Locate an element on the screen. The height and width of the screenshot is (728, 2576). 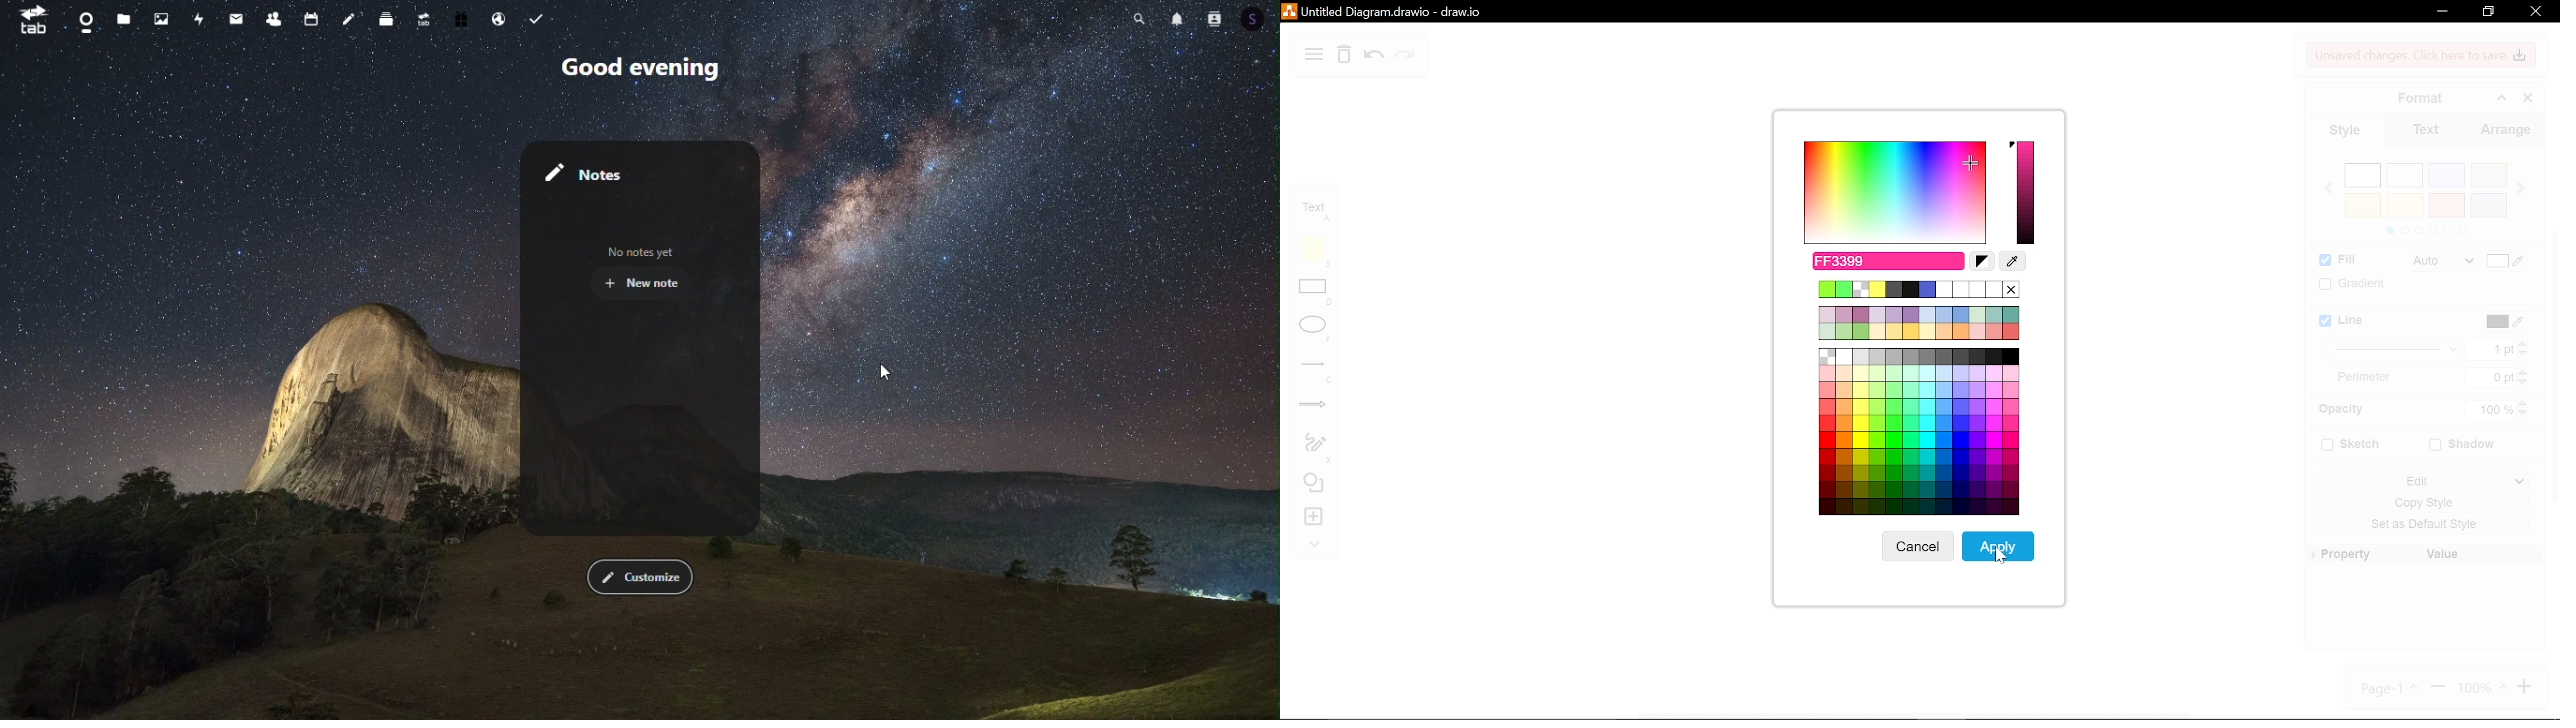
Untitled Diagram.drawio - draw.io is located at coordinates (1385, 11).